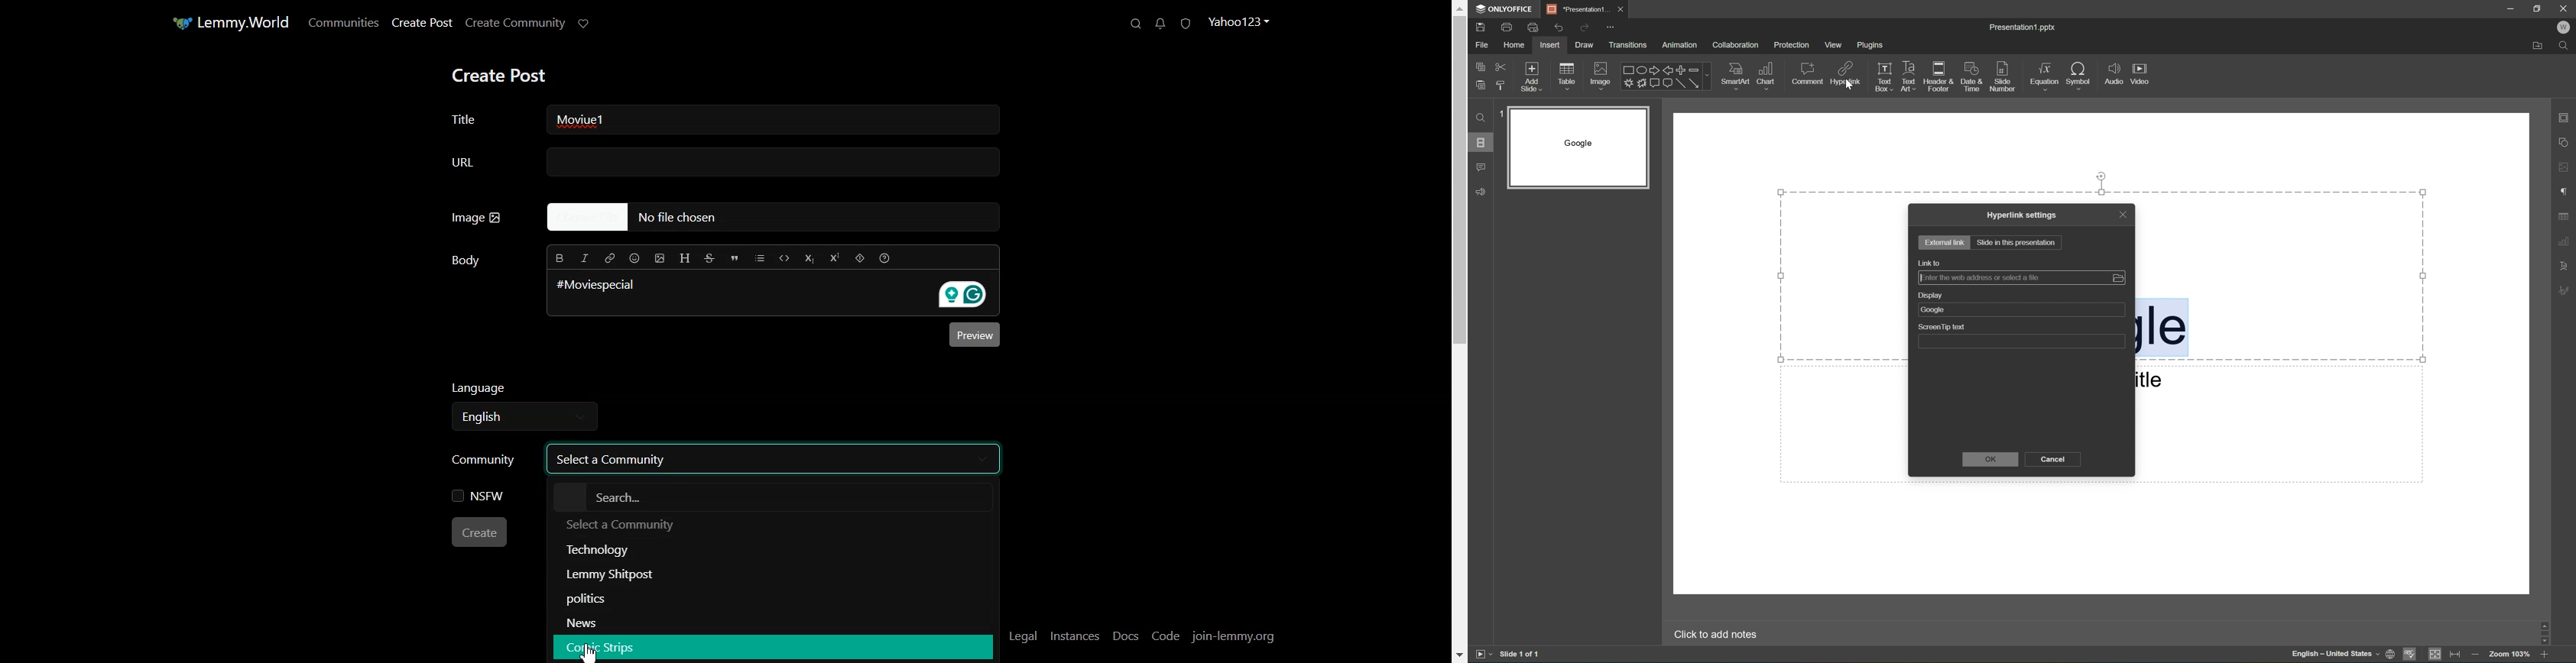  What do you see at coordinates (1480, 191) in the screenshot?
I see `Feedback and support` at bounding box center [1480, 191].